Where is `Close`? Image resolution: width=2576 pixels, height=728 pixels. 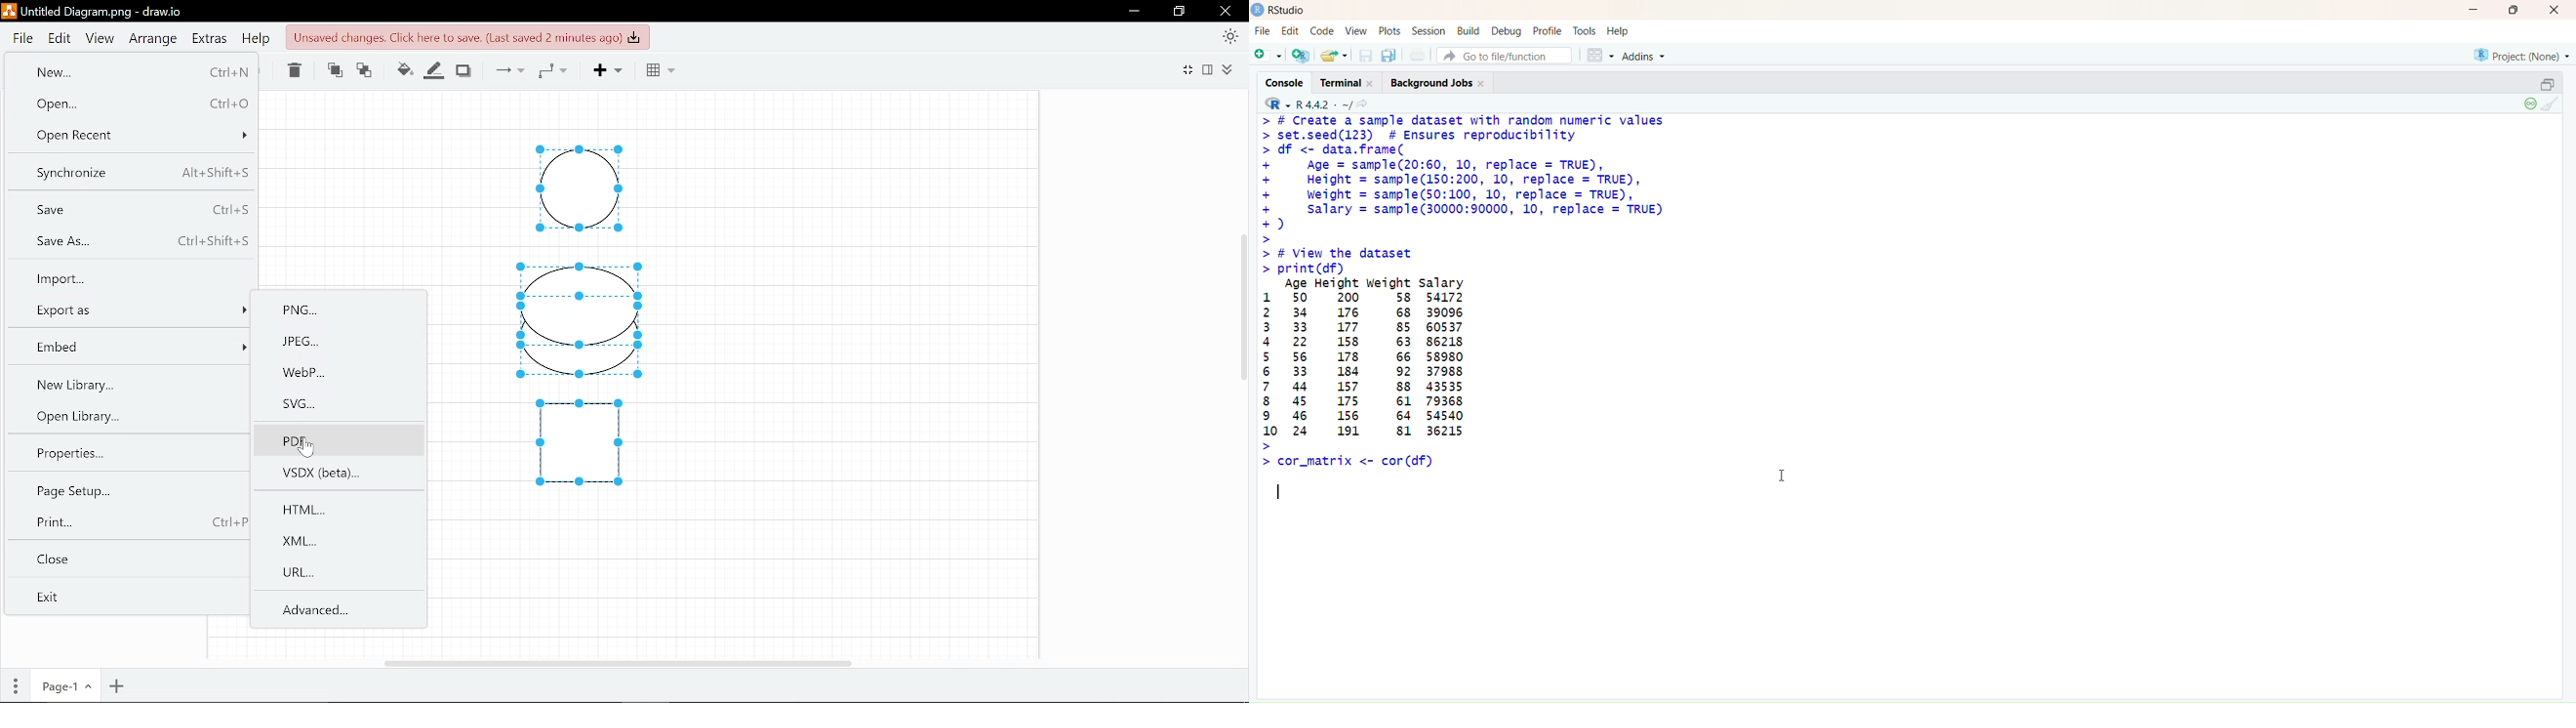
Close is located at coordinates (131, 559).